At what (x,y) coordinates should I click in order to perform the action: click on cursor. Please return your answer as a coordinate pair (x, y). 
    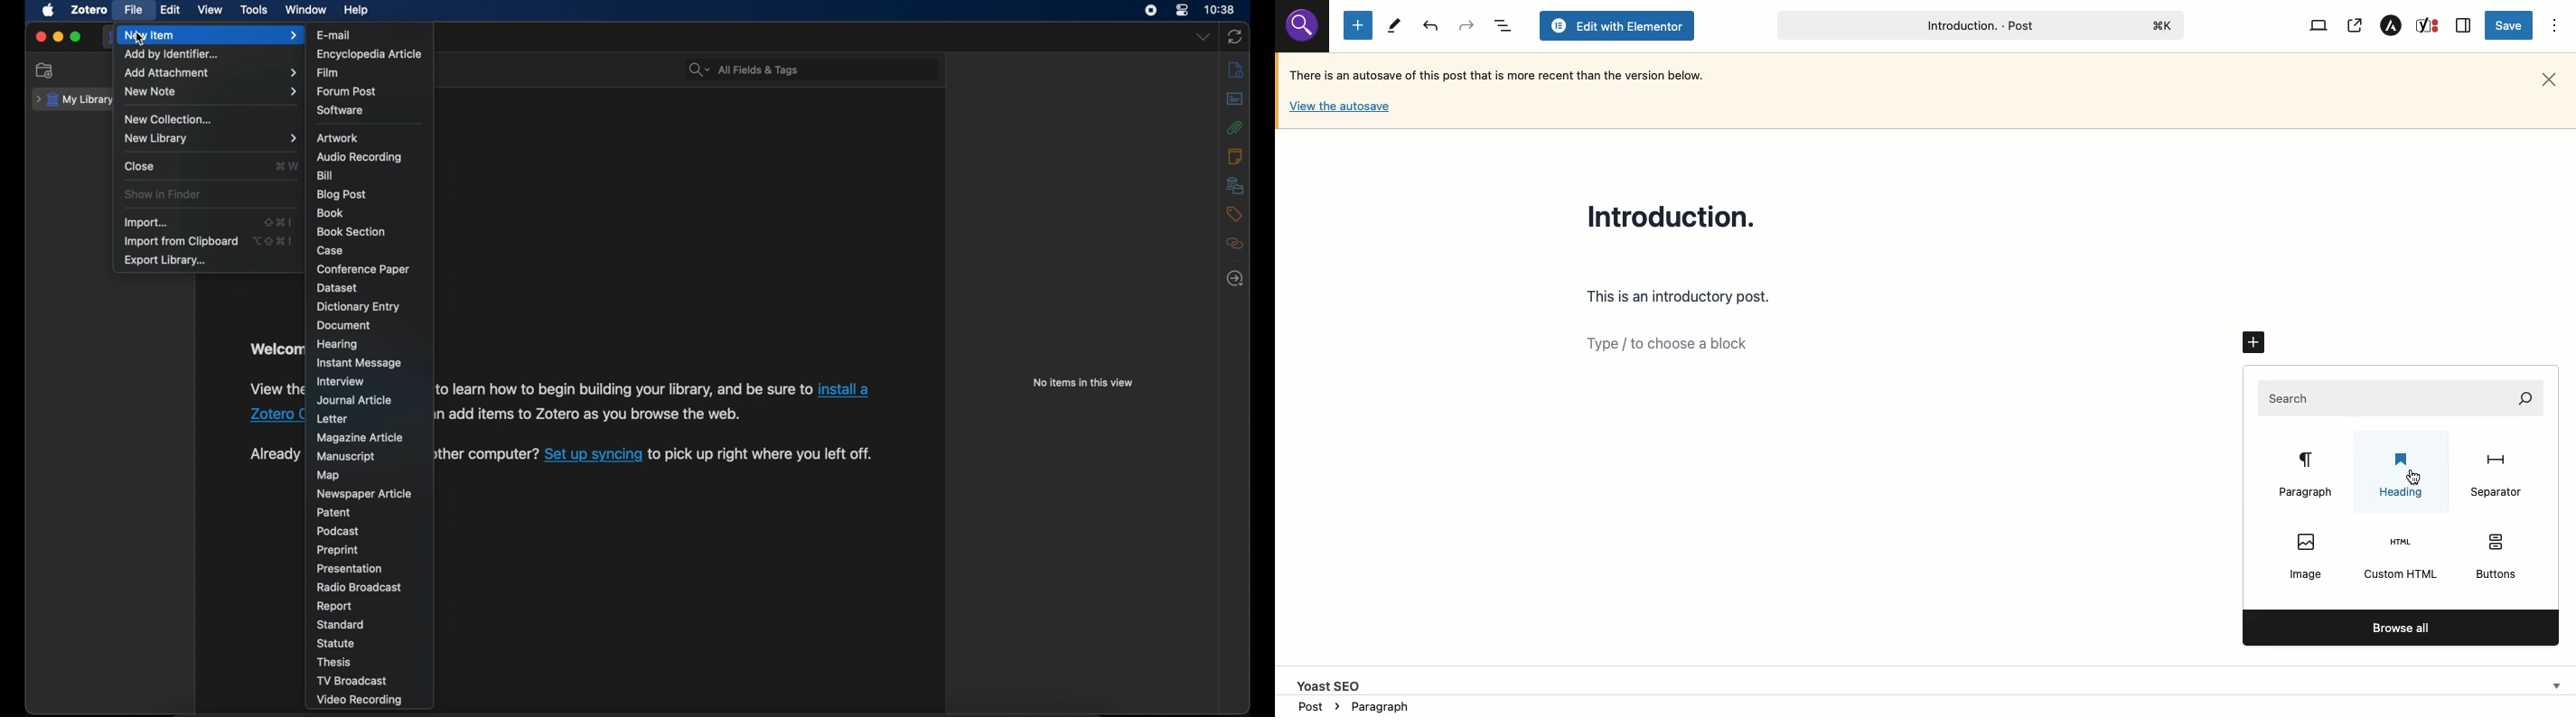
    Looking at the image, I should click on (2413, 477).